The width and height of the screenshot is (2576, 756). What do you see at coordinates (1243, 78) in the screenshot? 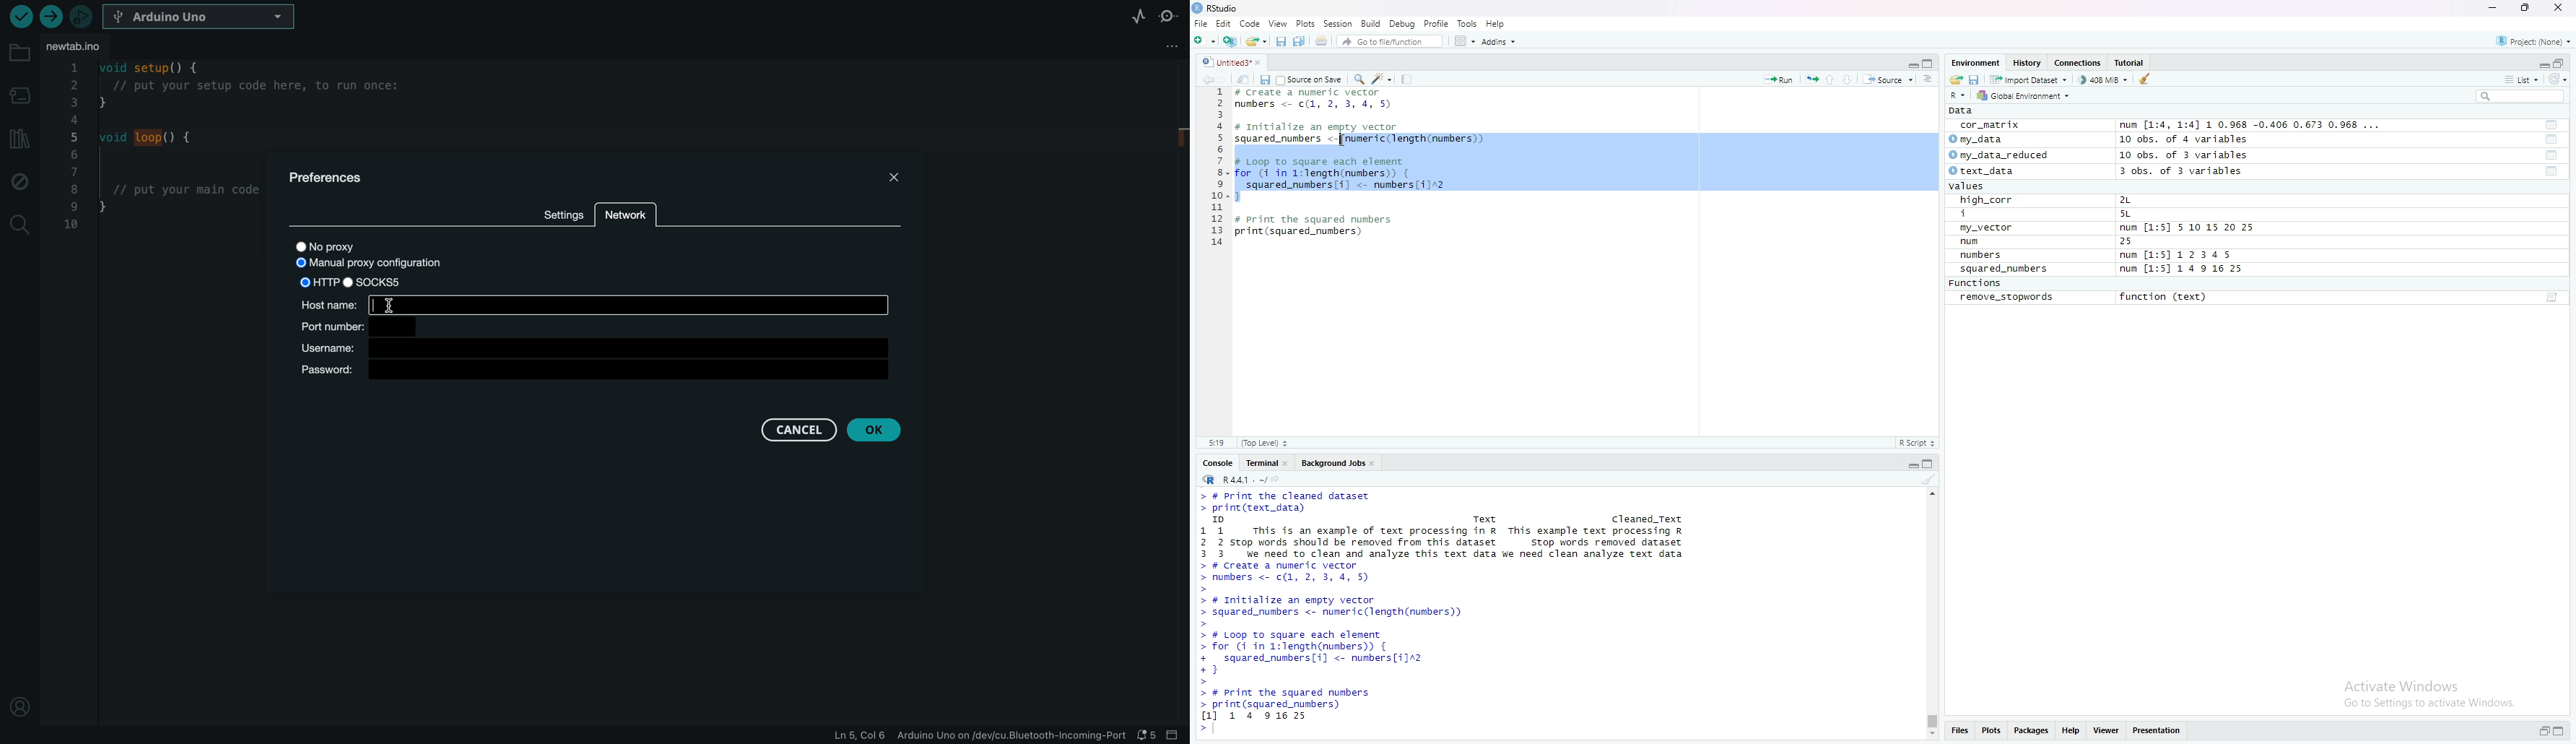
I see `show in new window` at bounding box center [1243, 78].